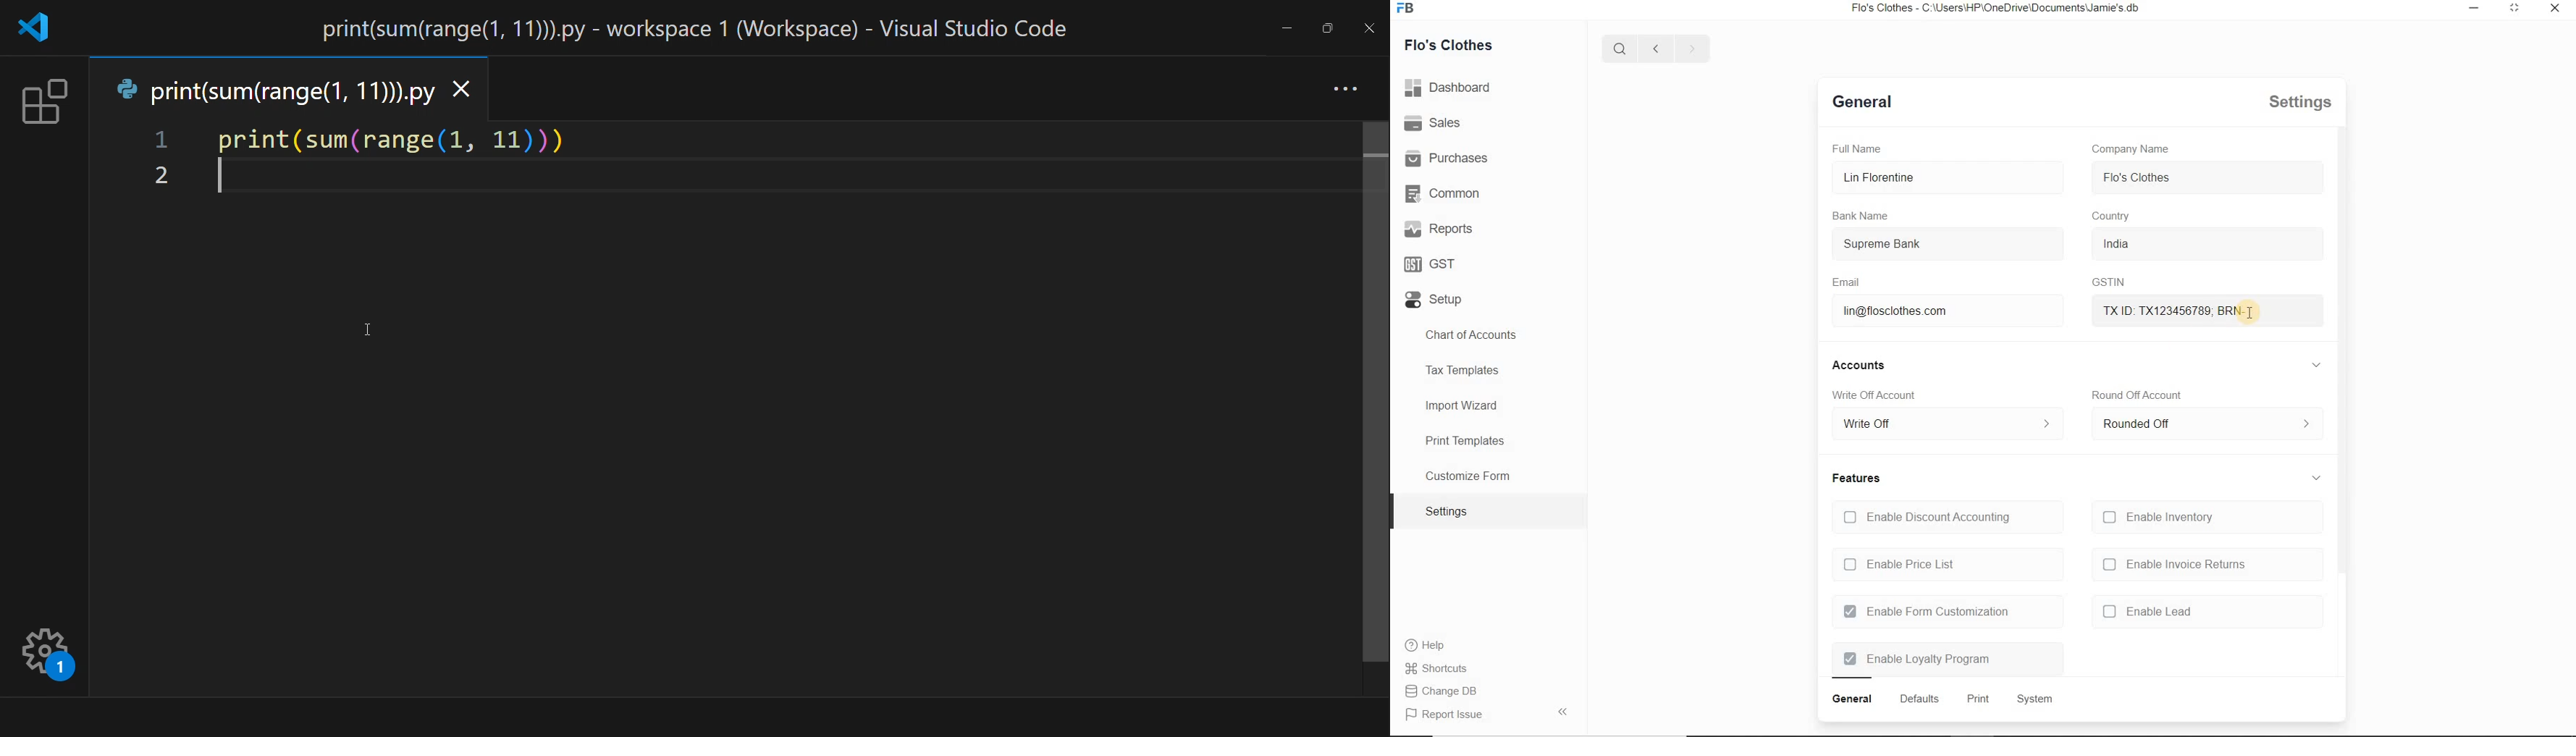 The height and width of the screenshot is (756, 2576). I want to click on Reports, so click(1442, 229).